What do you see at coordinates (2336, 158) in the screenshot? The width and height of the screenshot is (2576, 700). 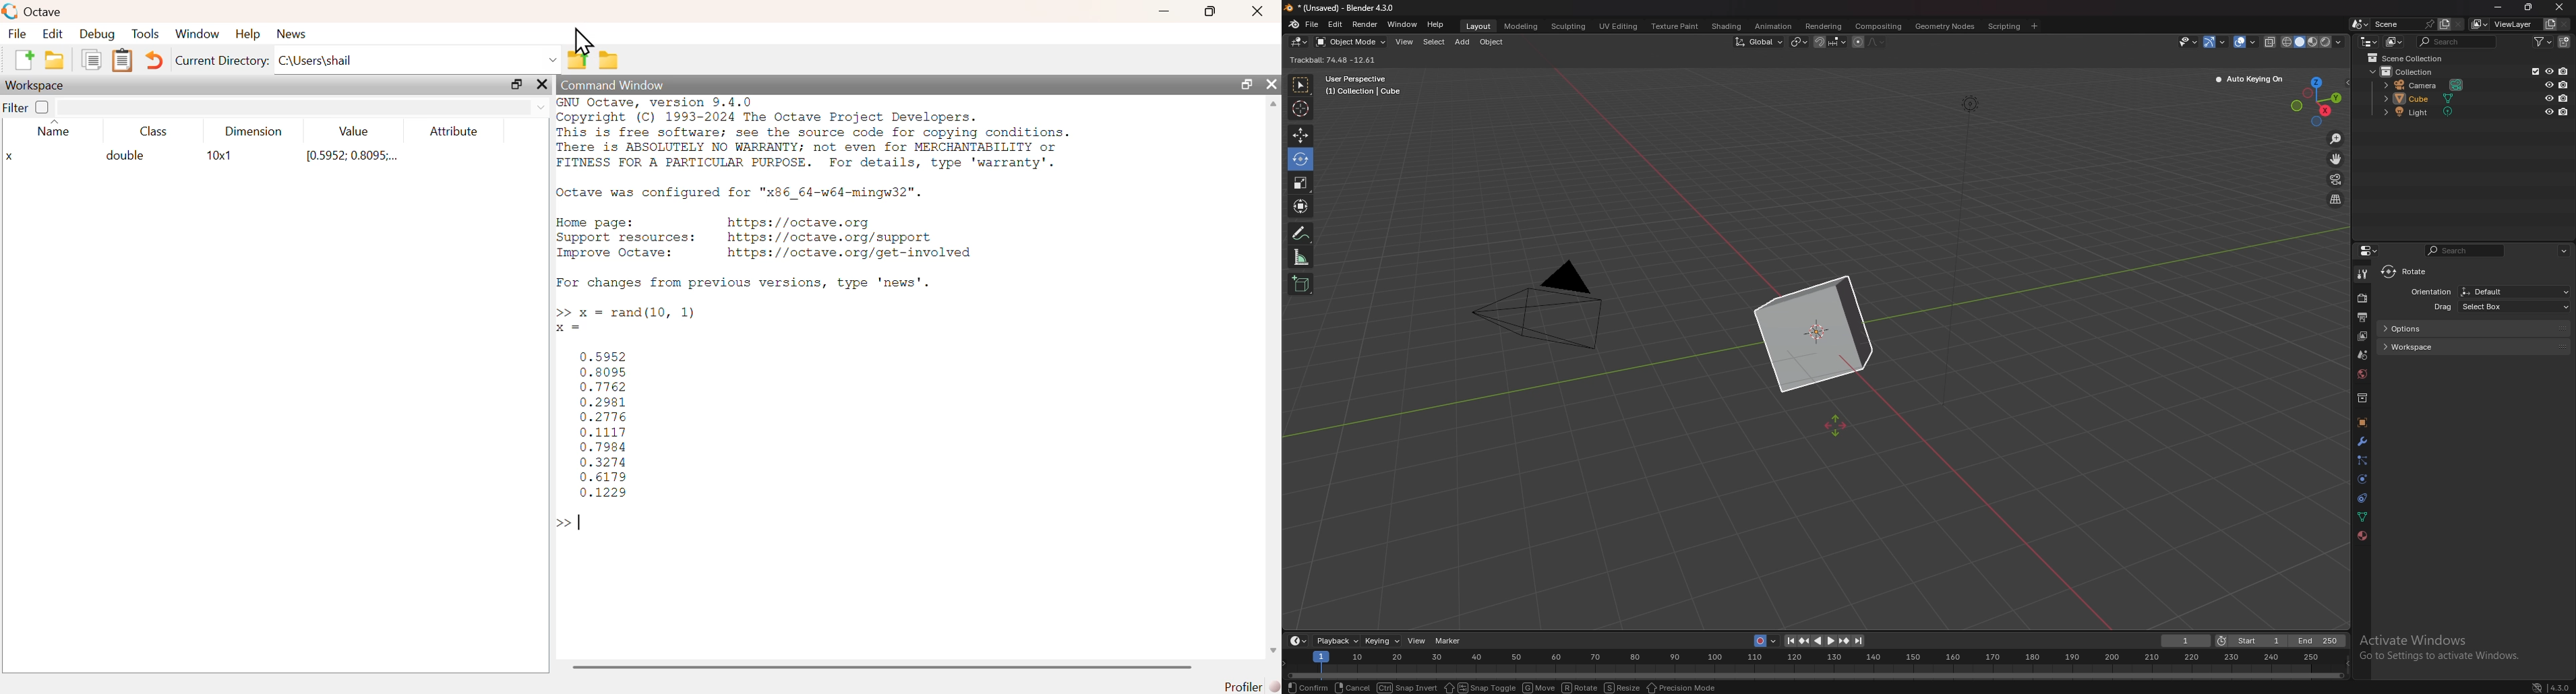 I see `move` at bounding box center [2336, 158].